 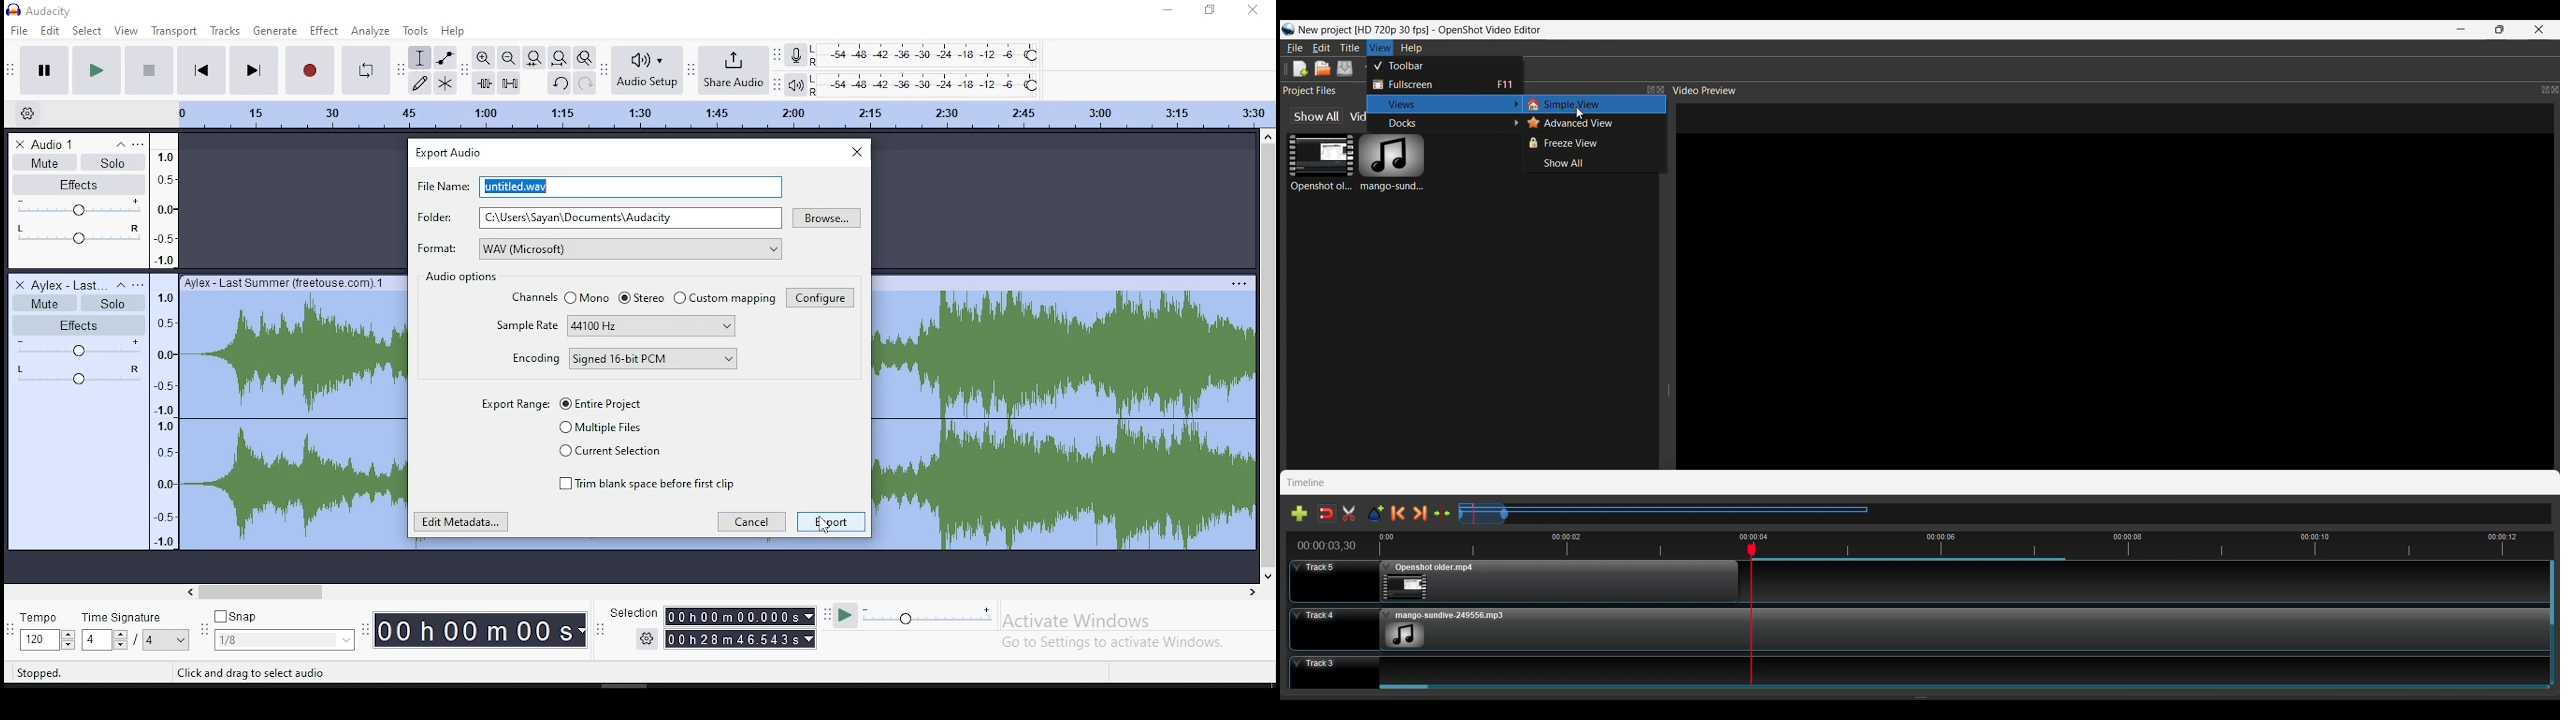 What do you see at coordinates (534, 59) in the screenshot?
I see `fit selection to width` at bounding box center [534, 59].